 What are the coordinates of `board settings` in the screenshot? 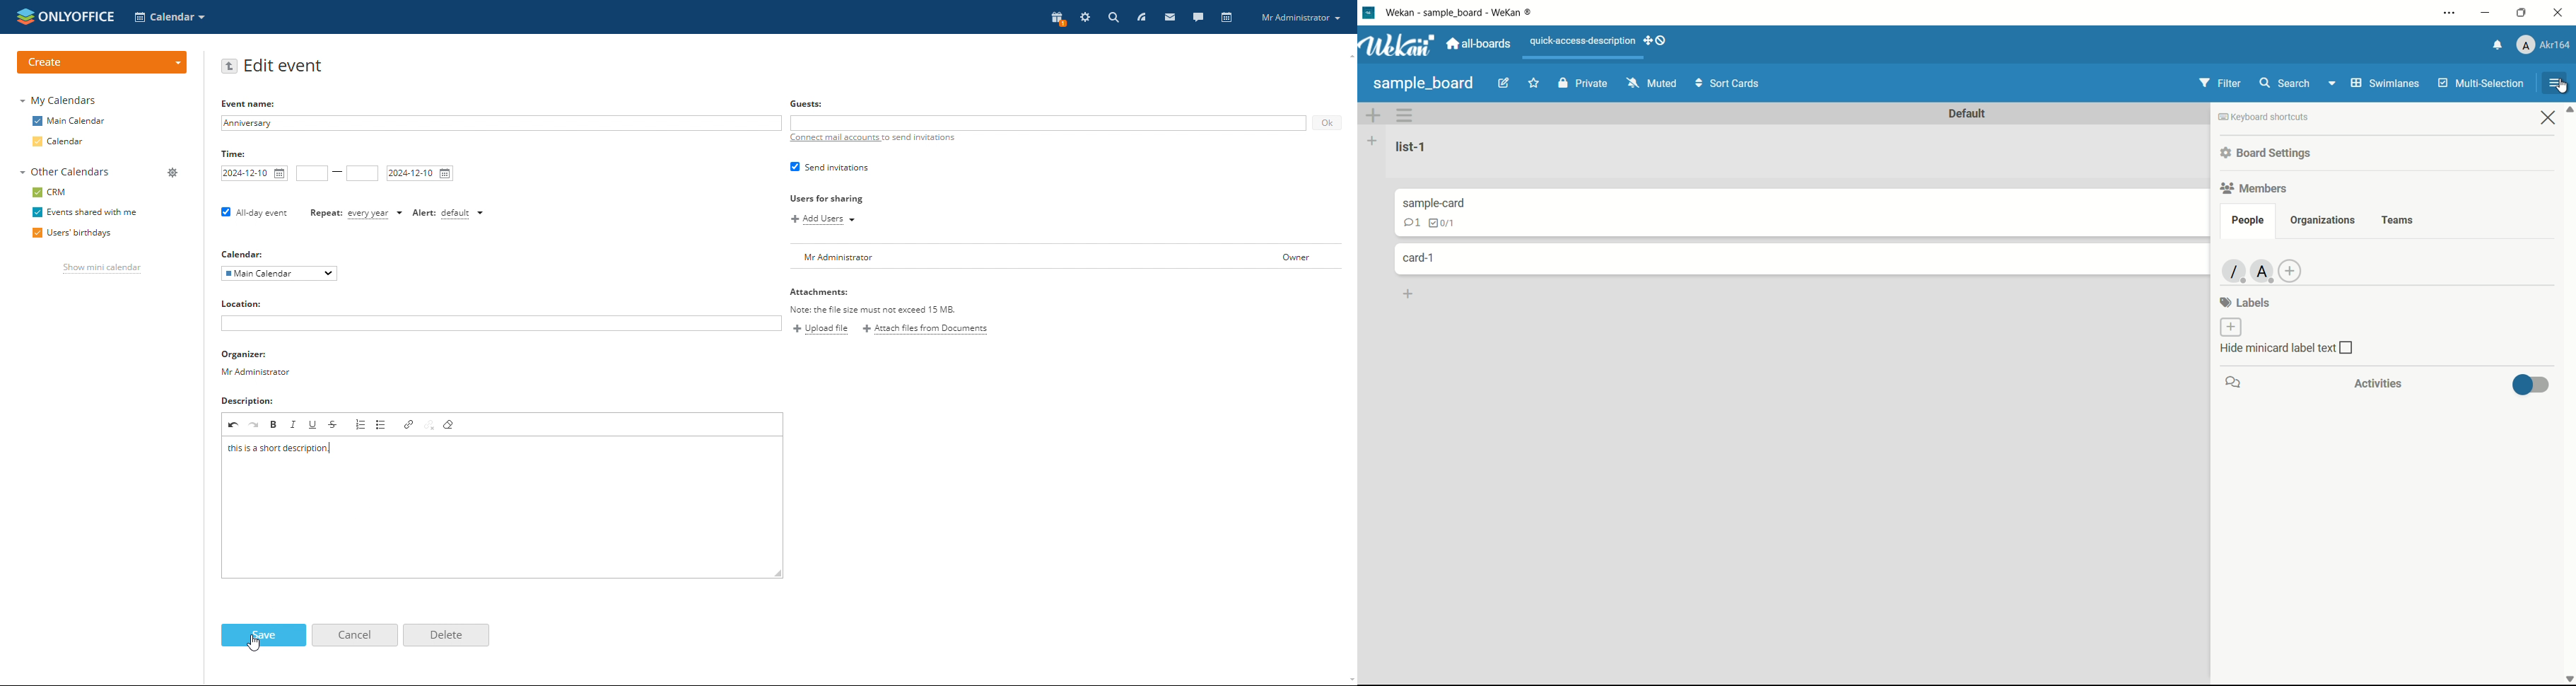 It's located at (2268, 152).